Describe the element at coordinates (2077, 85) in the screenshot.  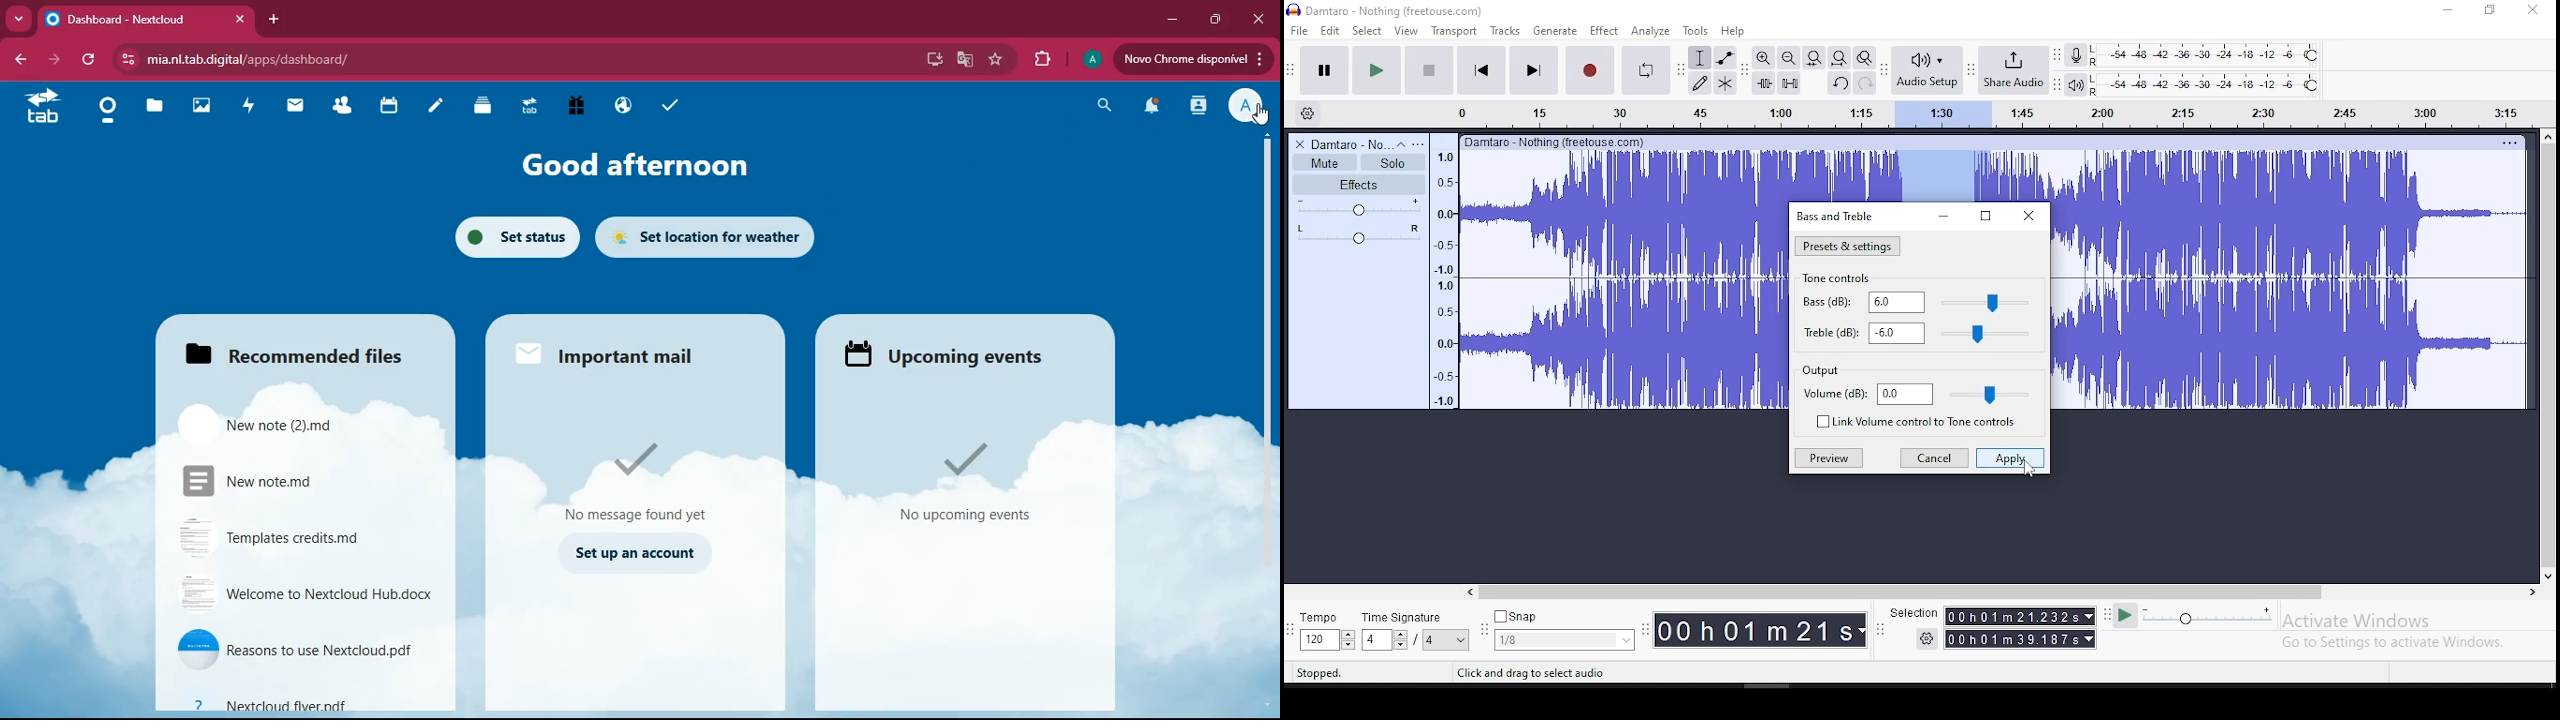
I see `playback meter` at that location.